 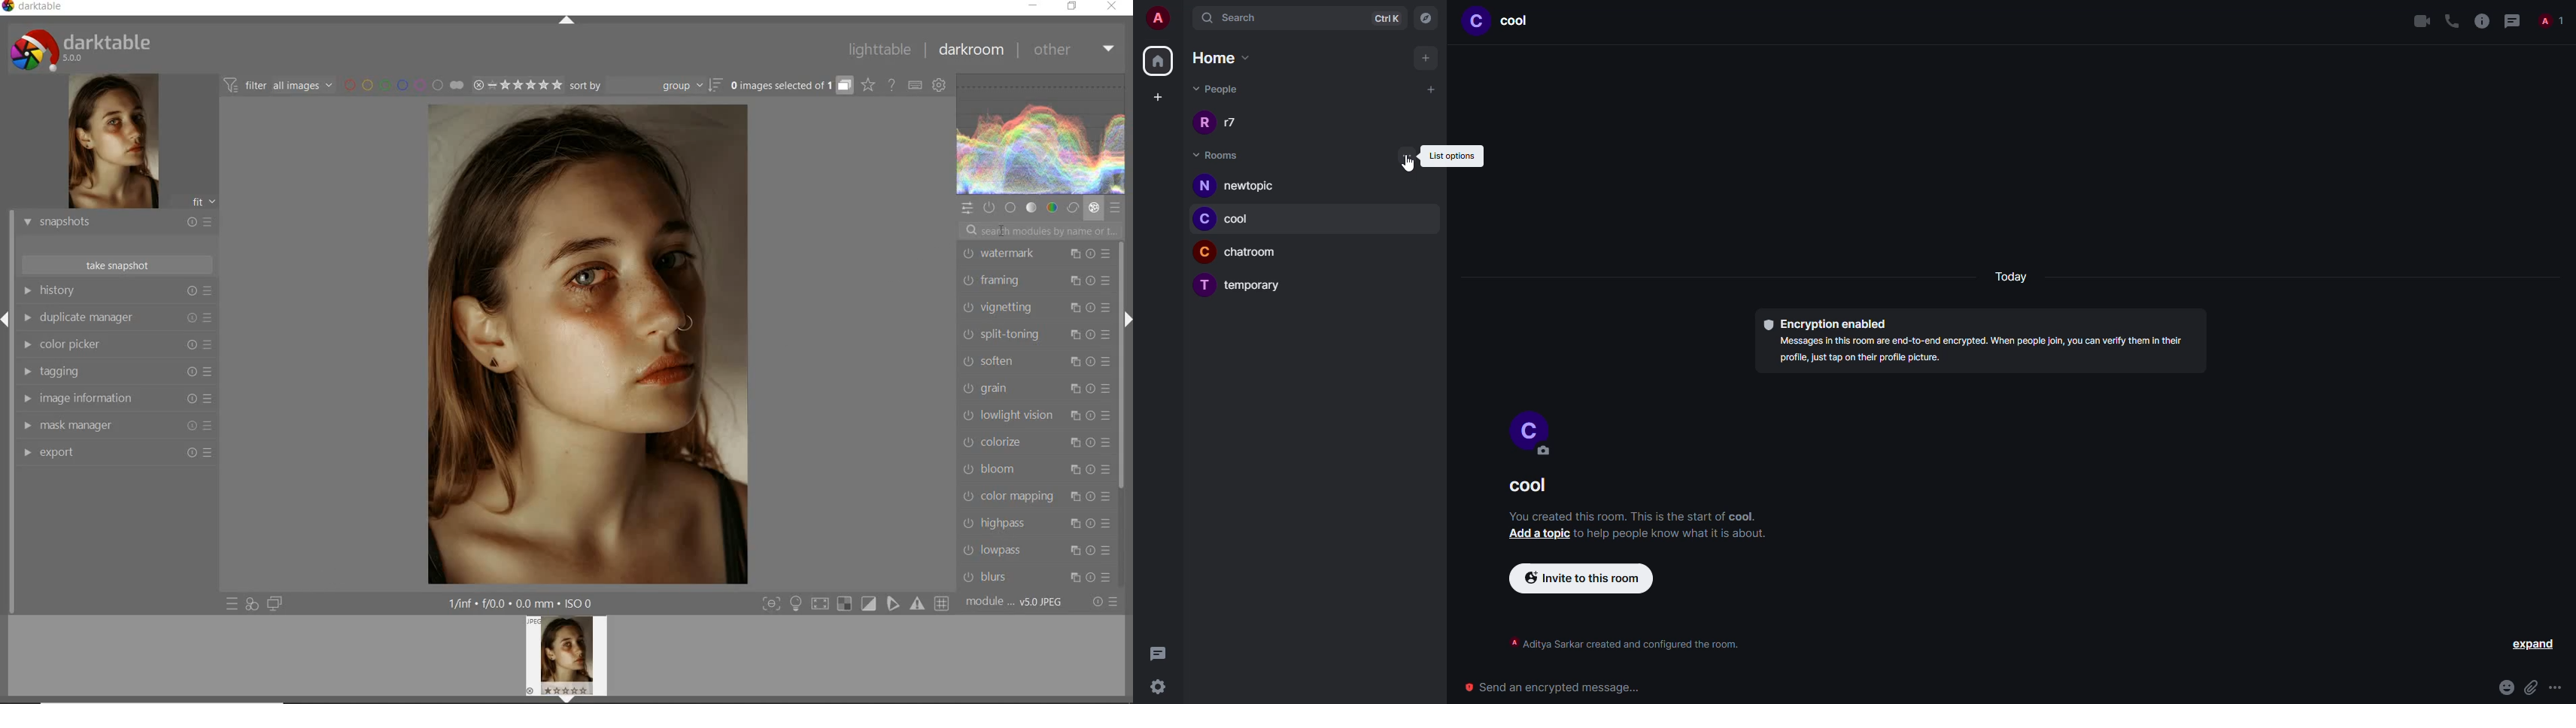 I want to click on attach, so click(x=2532, y=687).